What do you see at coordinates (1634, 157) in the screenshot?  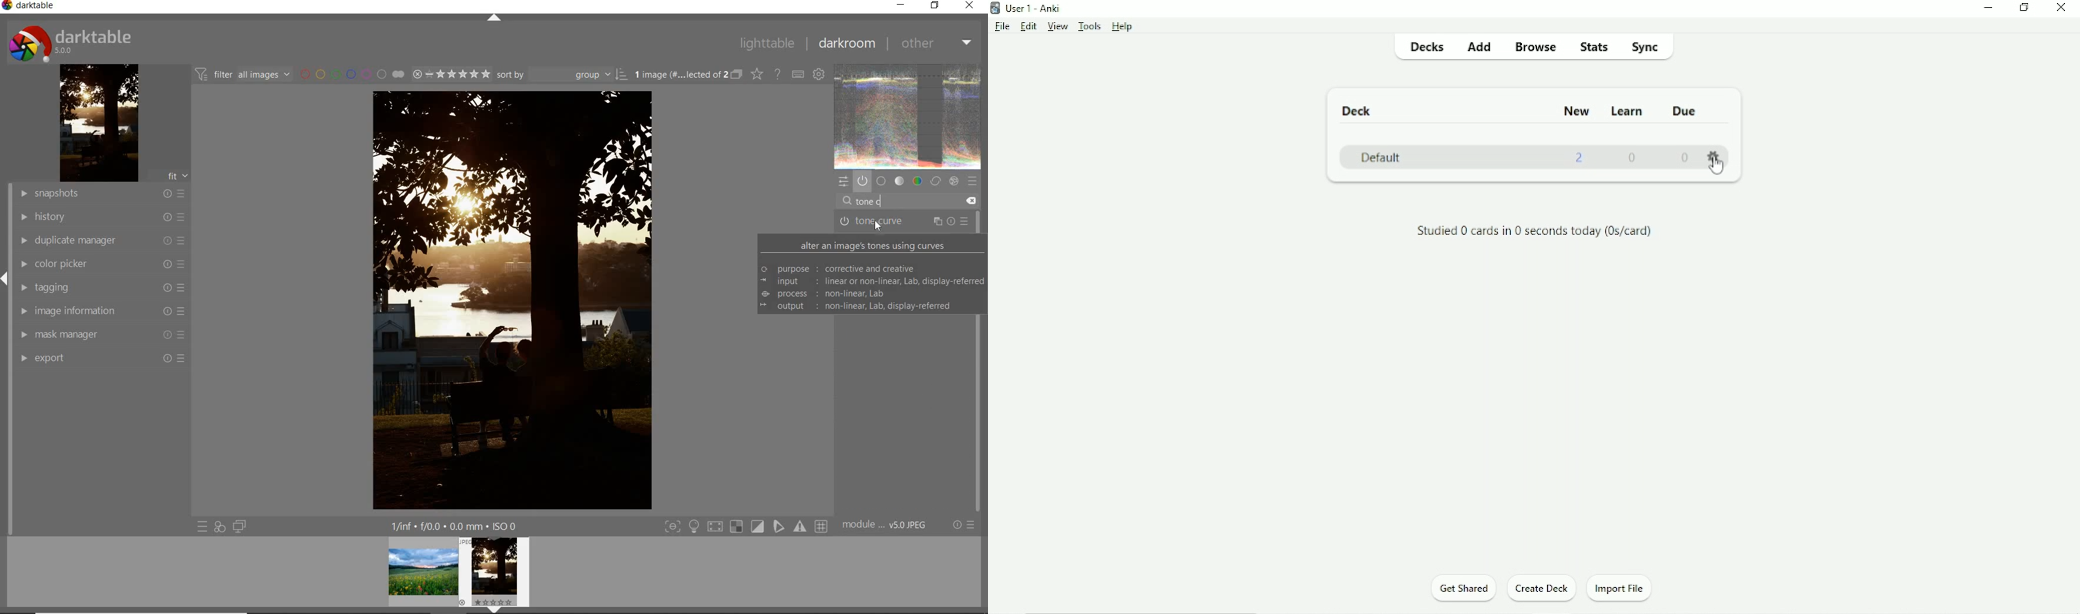 I see `0` at bounding box center [1634, 157].